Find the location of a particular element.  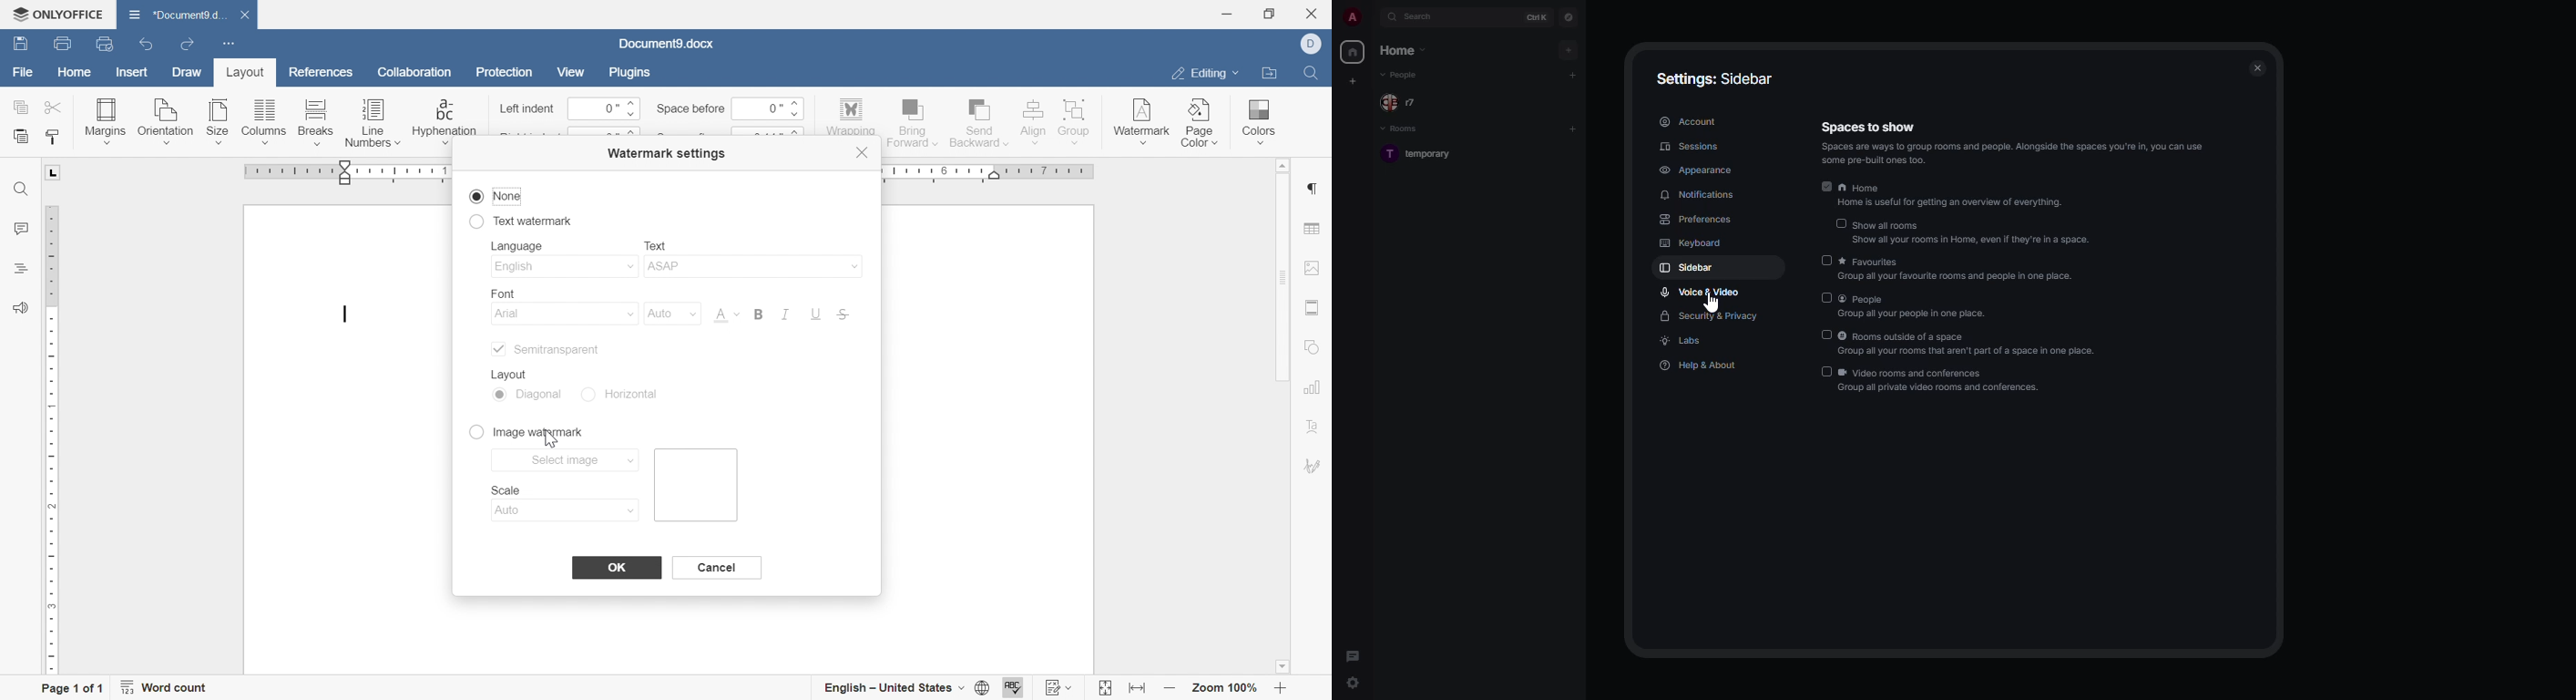

rooms outside of a space is located at coordinates (1966, 345).